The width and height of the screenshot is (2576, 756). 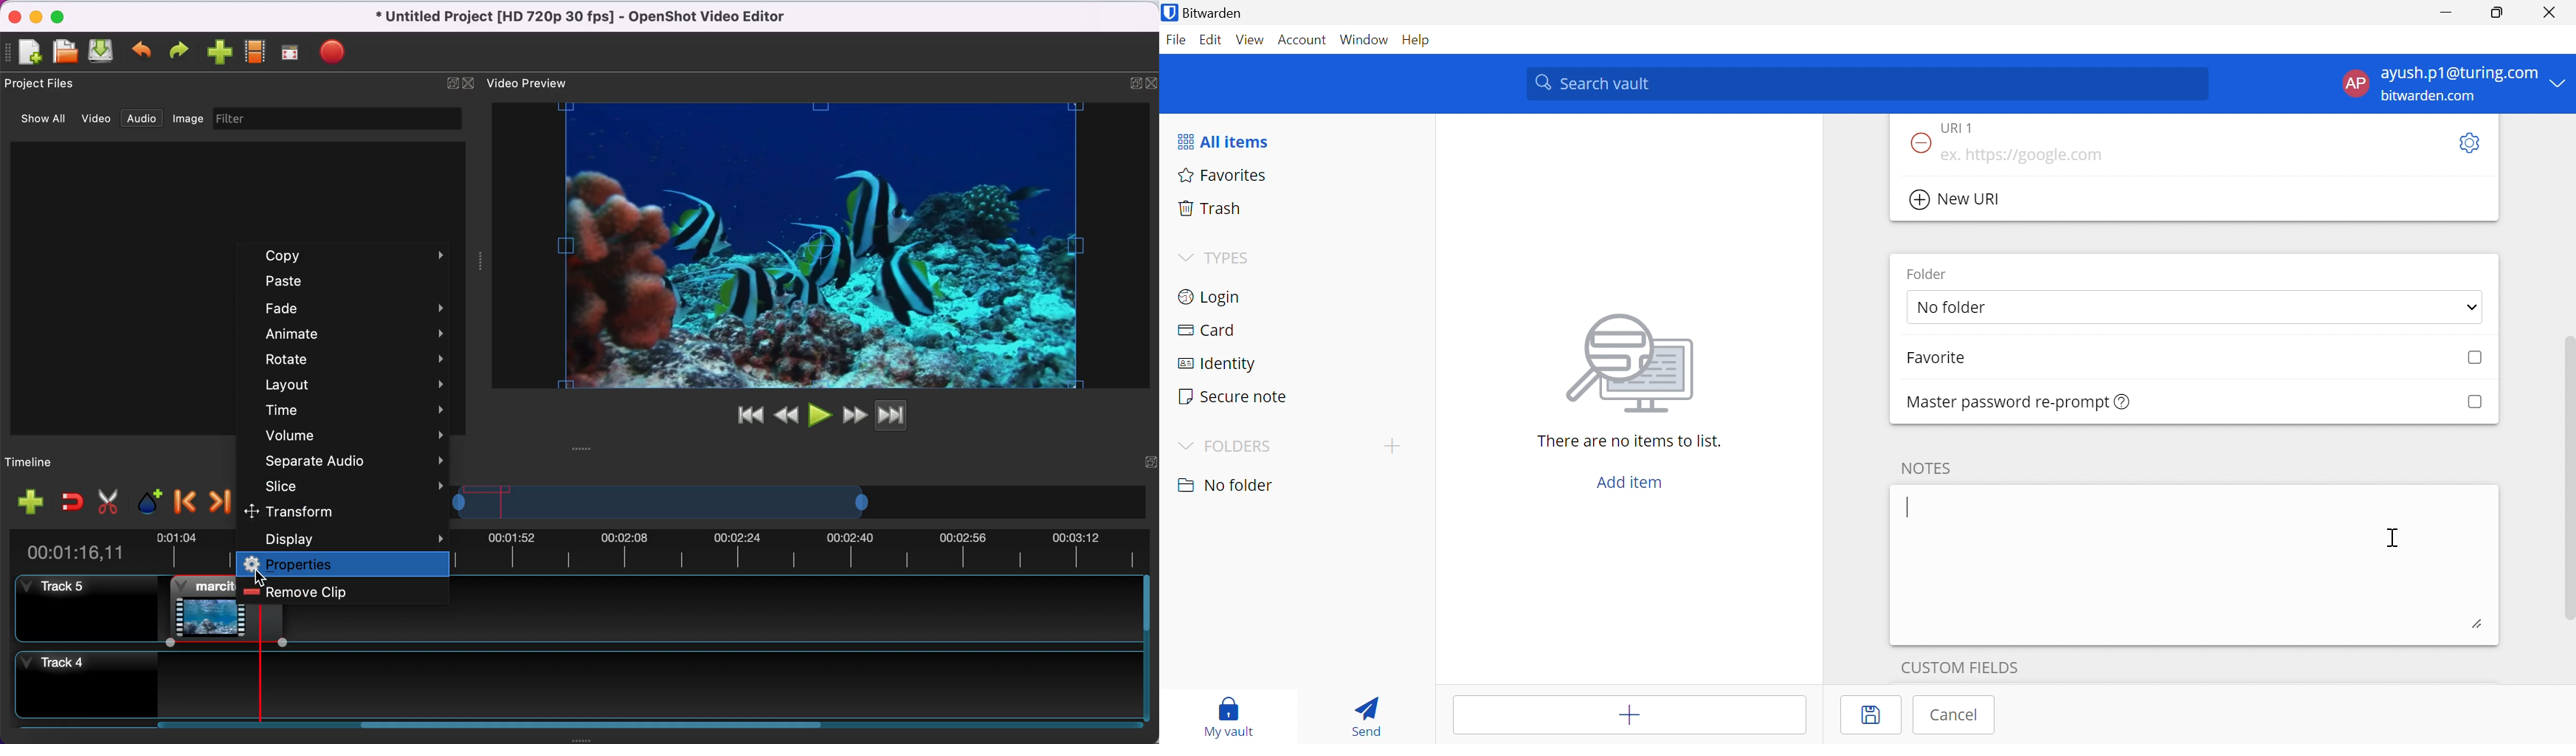 I want to click on Help, so click(x=1420, y=39).